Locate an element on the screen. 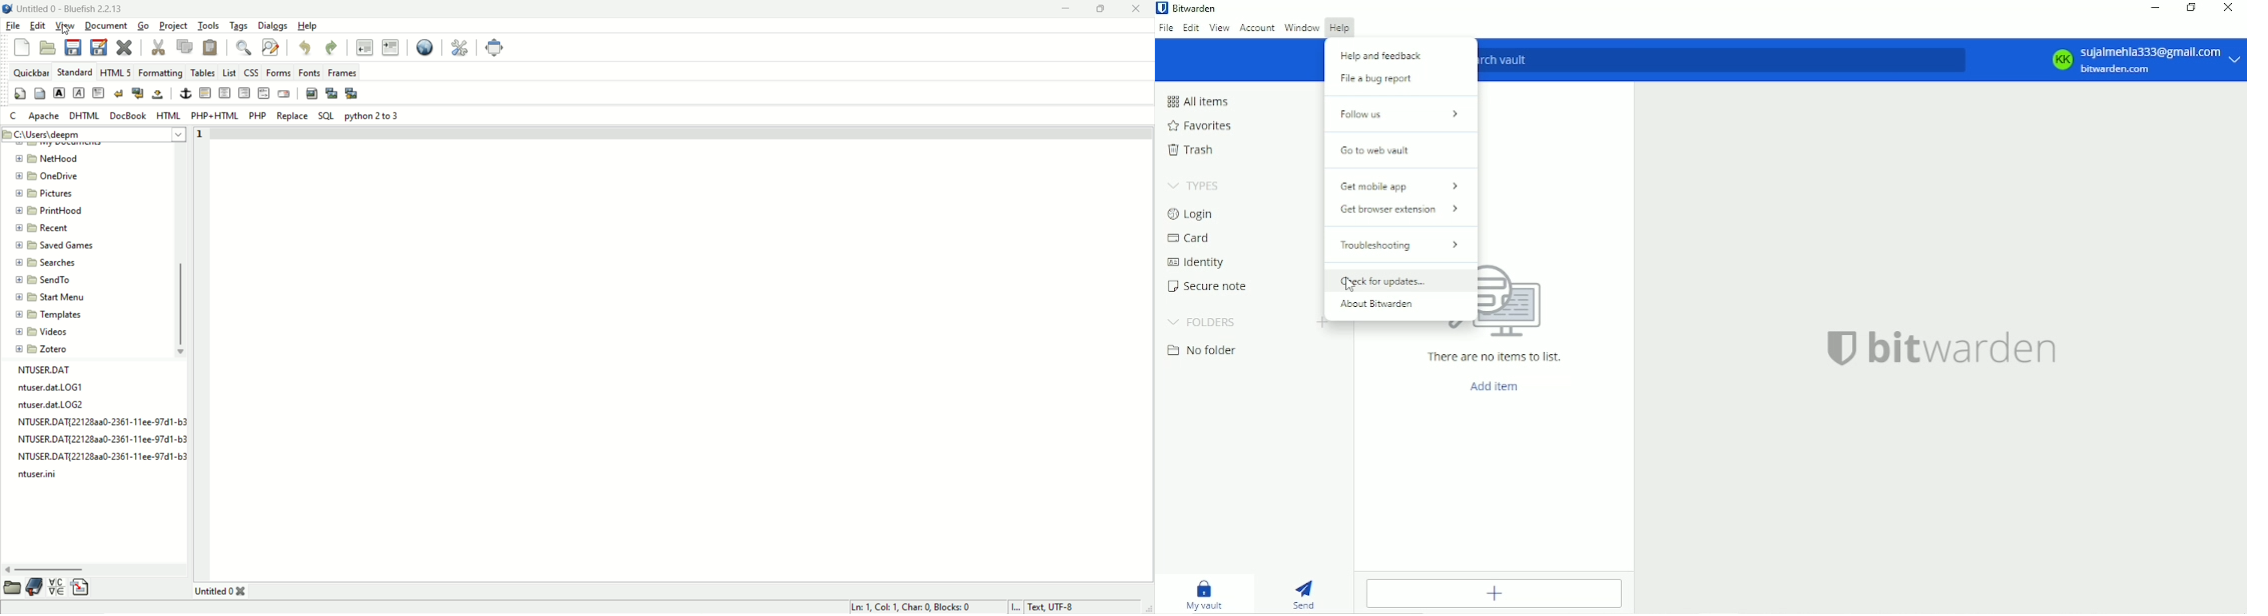 The image size is (2268, 616). edit preferences is located at coordinates (460, 46).